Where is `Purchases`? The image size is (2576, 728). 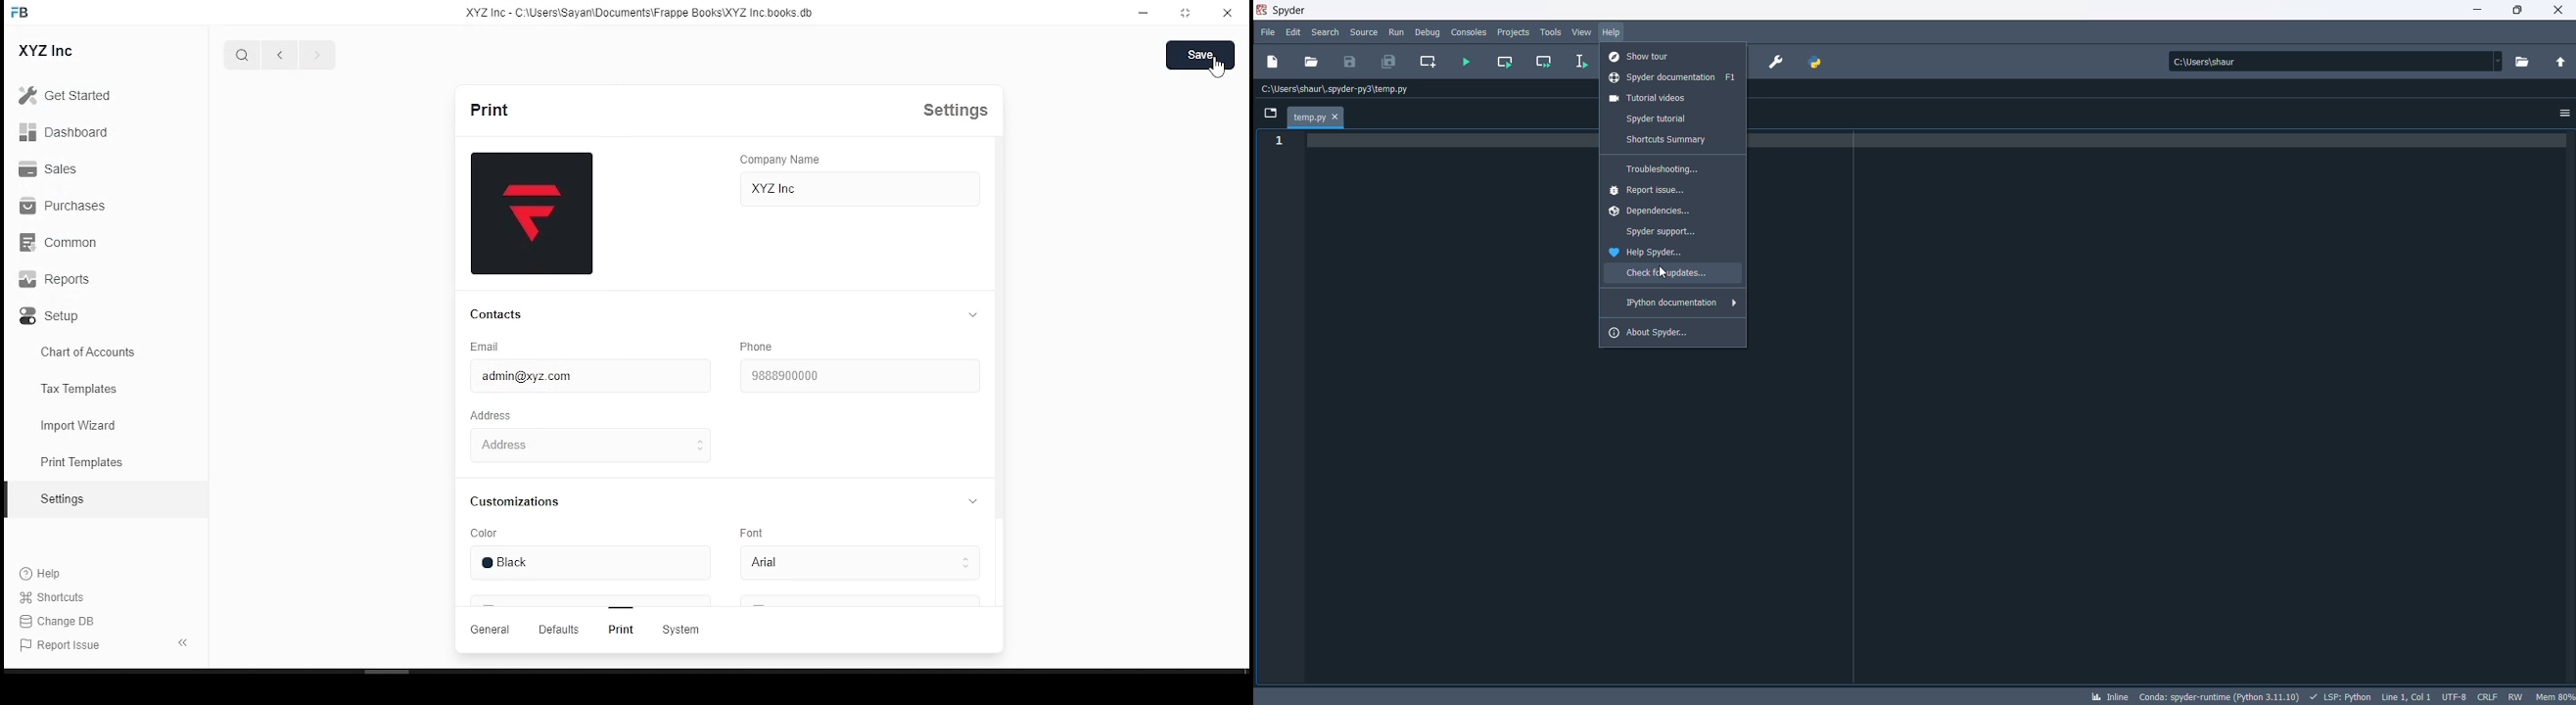 Purchases is located at coordinates (62, 204).